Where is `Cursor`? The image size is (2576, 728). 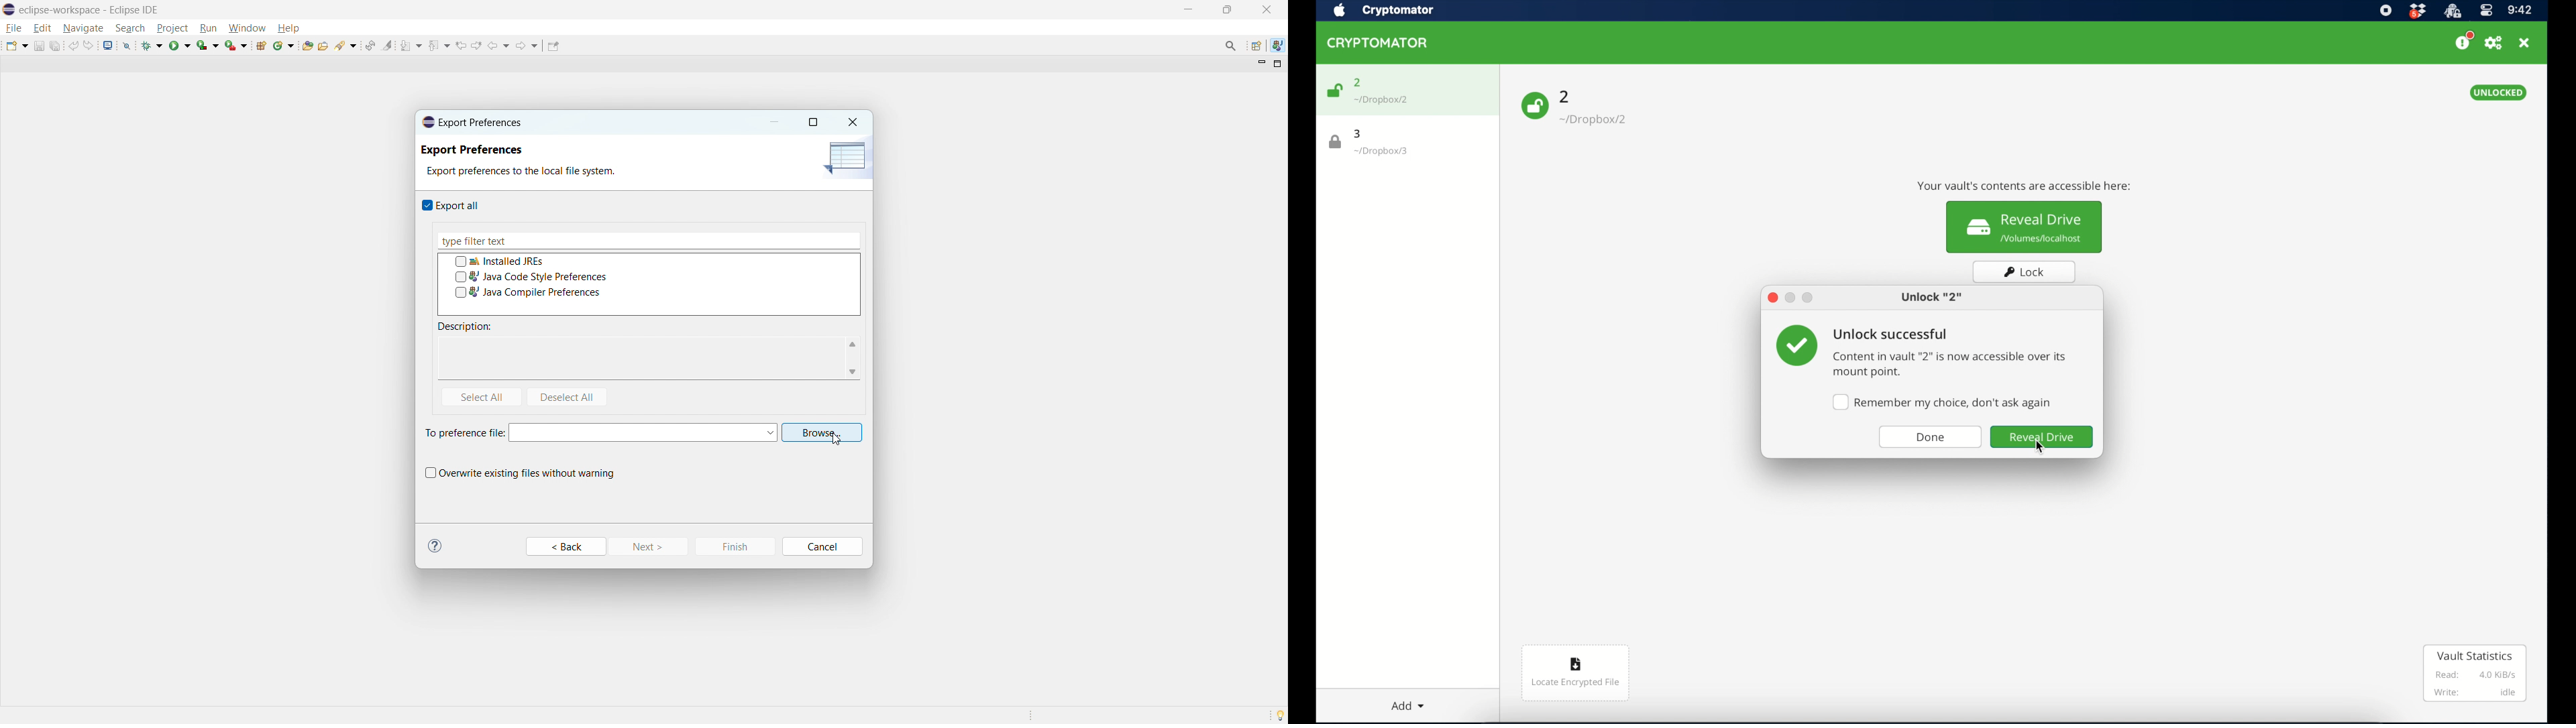
Cursor is located at coordinates (844, 441).